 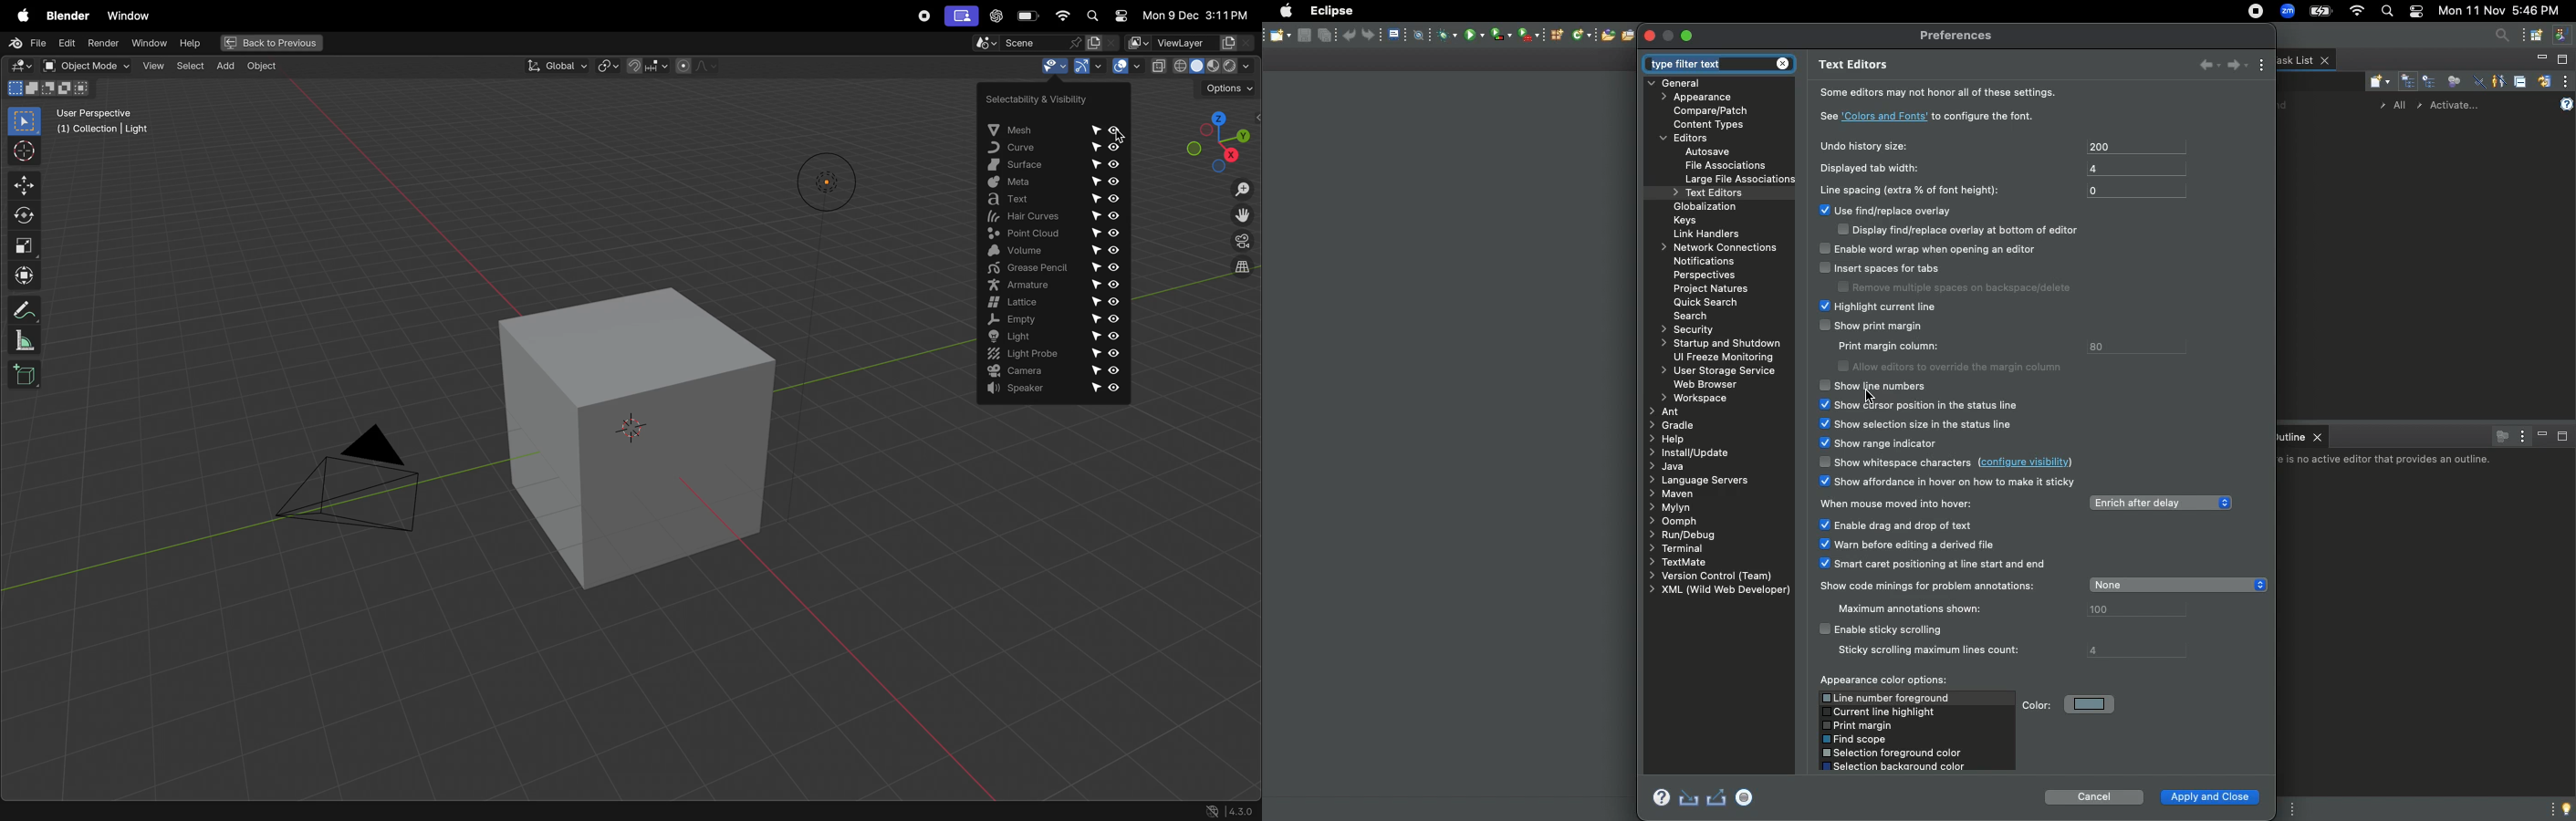 What do you see at coordinates (1701, 480) in the screenshot?
I see `Language servers ` at bounding box center [1701, 480].